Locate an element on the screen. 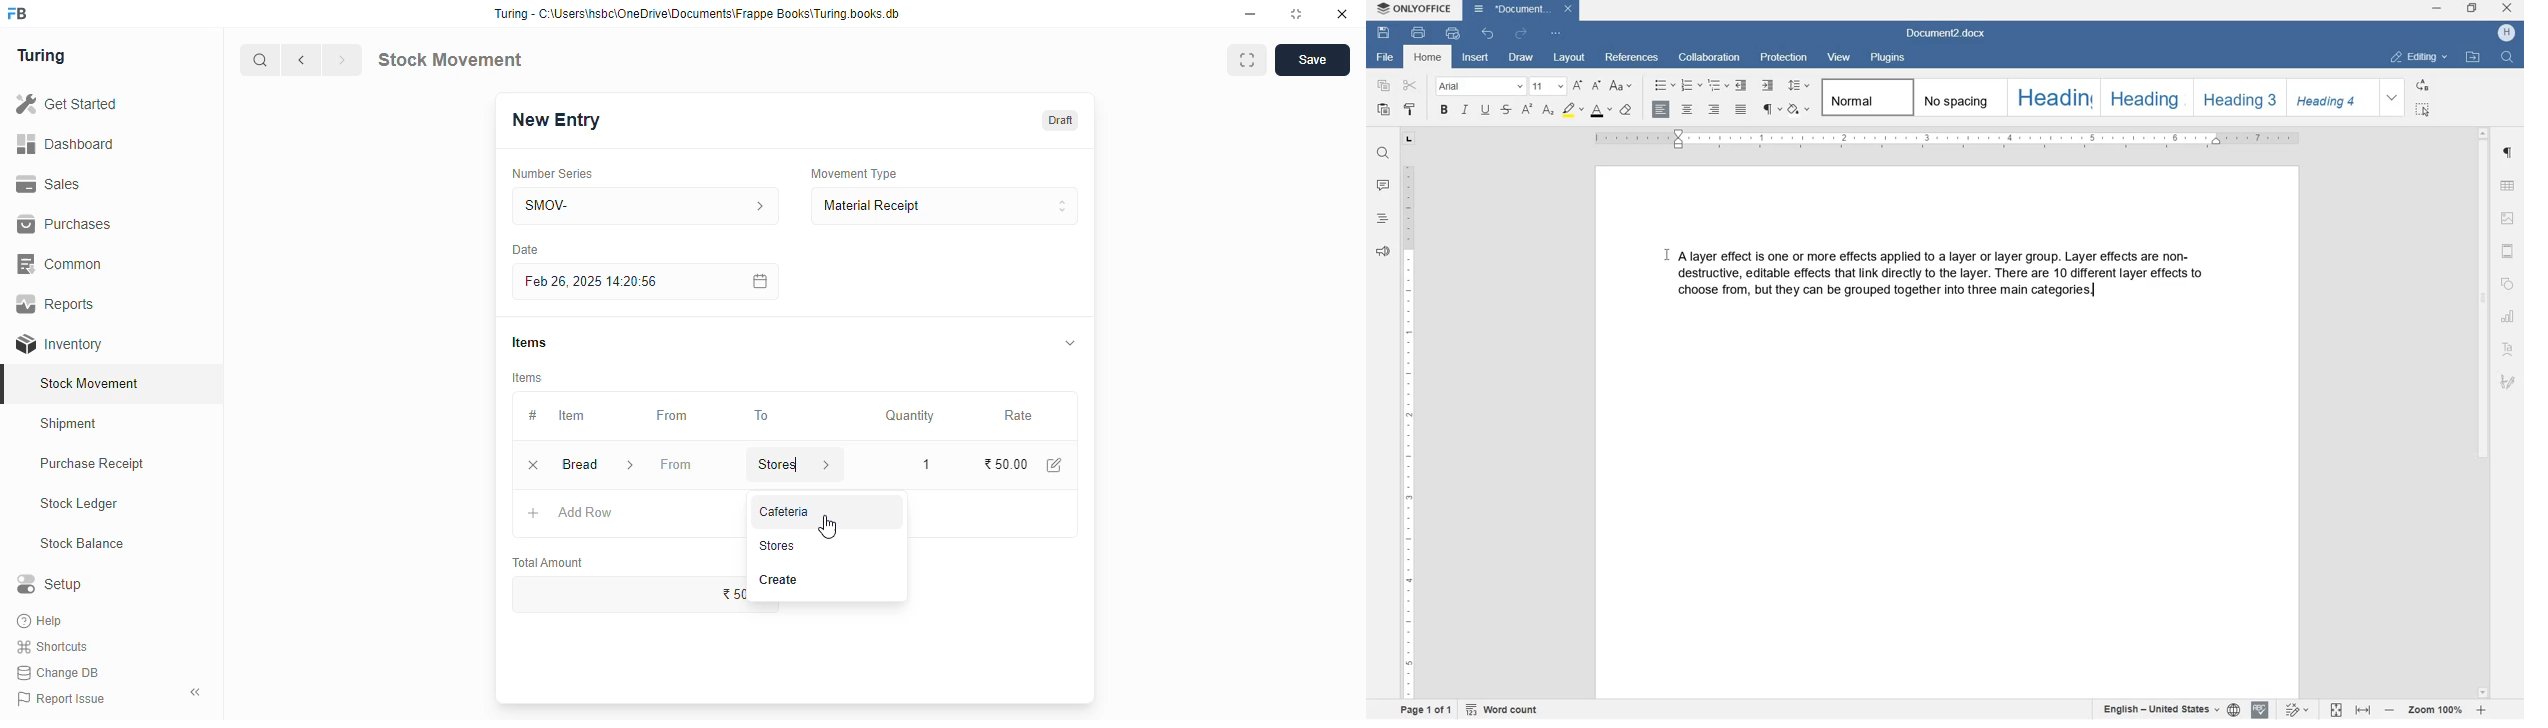 The height and width of the screenshot is (728, 2548). no spacing is located at coordinates (1958, 98).